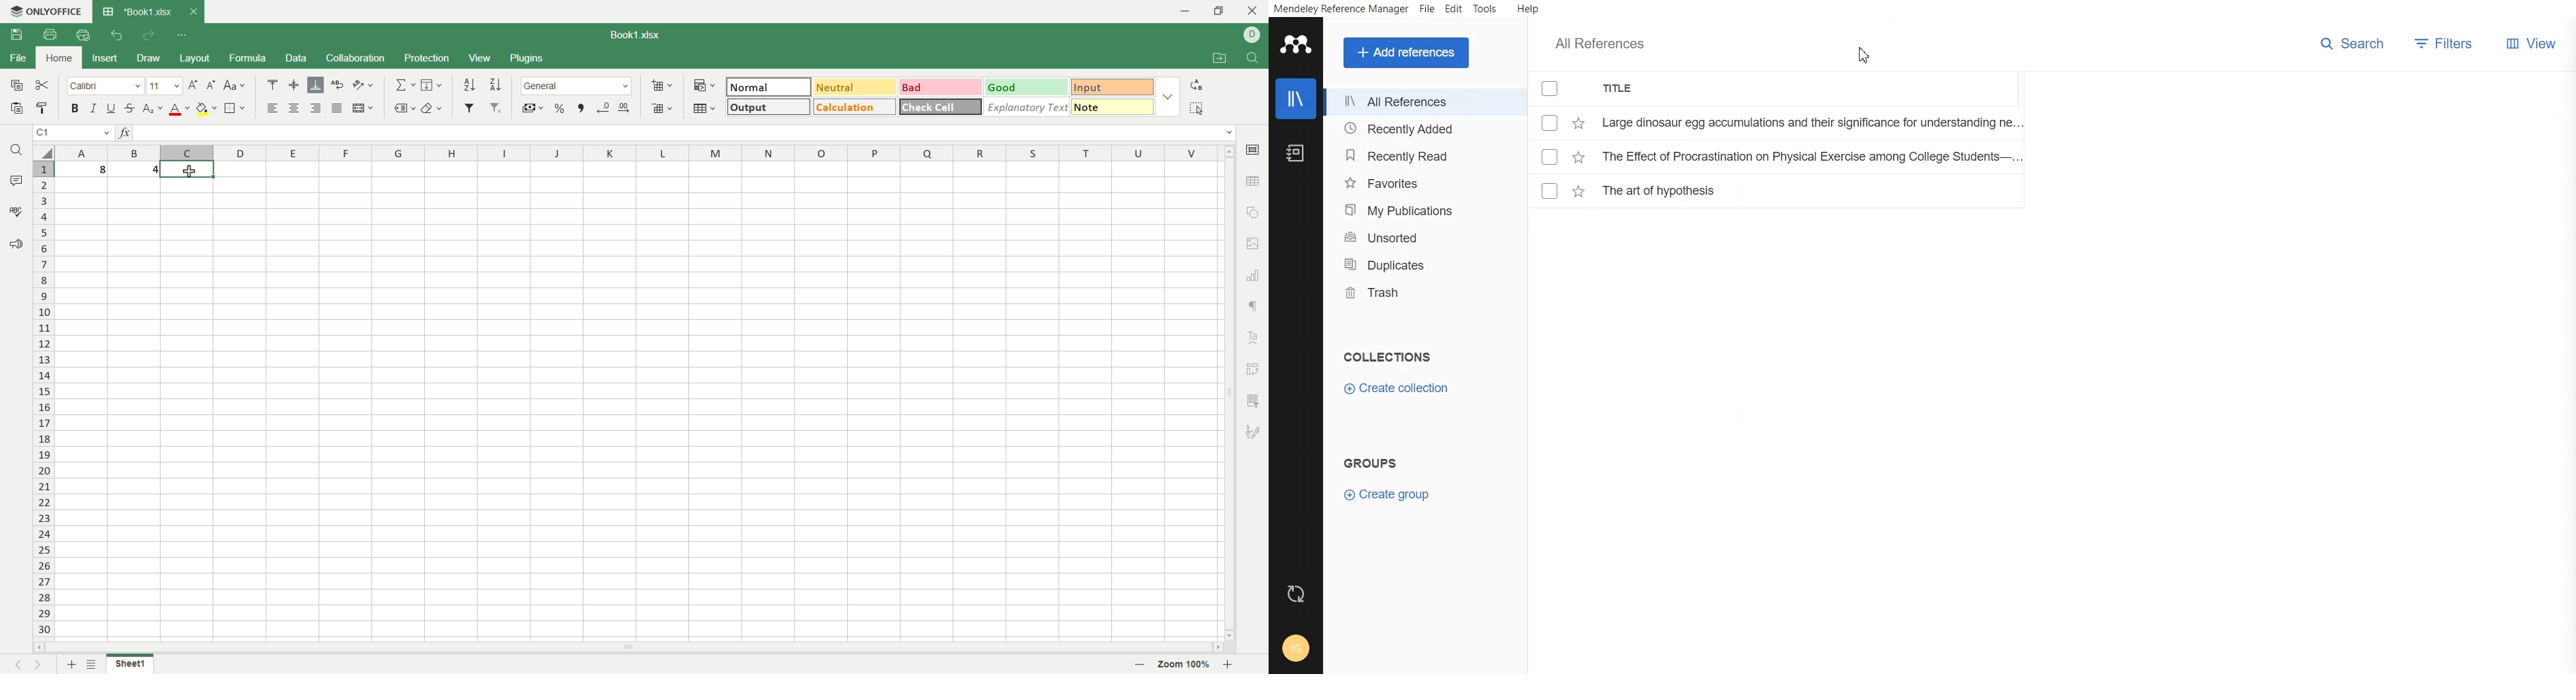  I want to click on insert function, so click(124, 133).